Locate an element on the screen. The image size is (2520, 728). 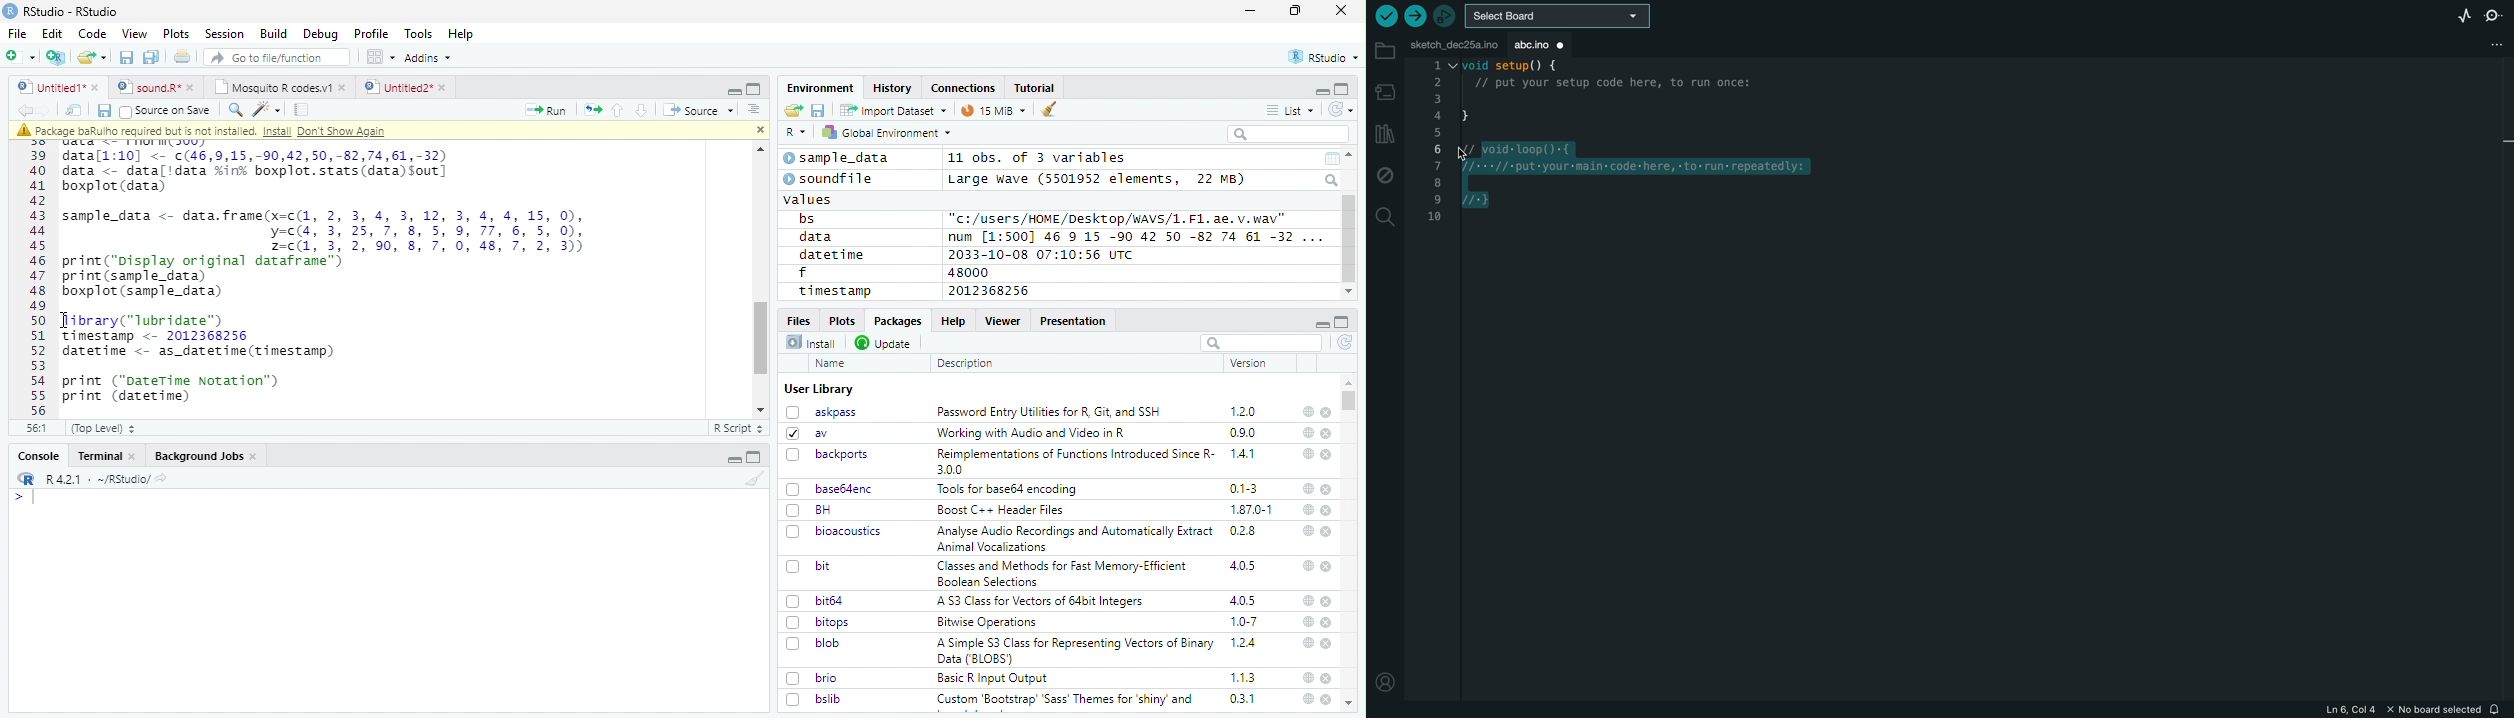
Refresh is located at coordinates (1346, 344).